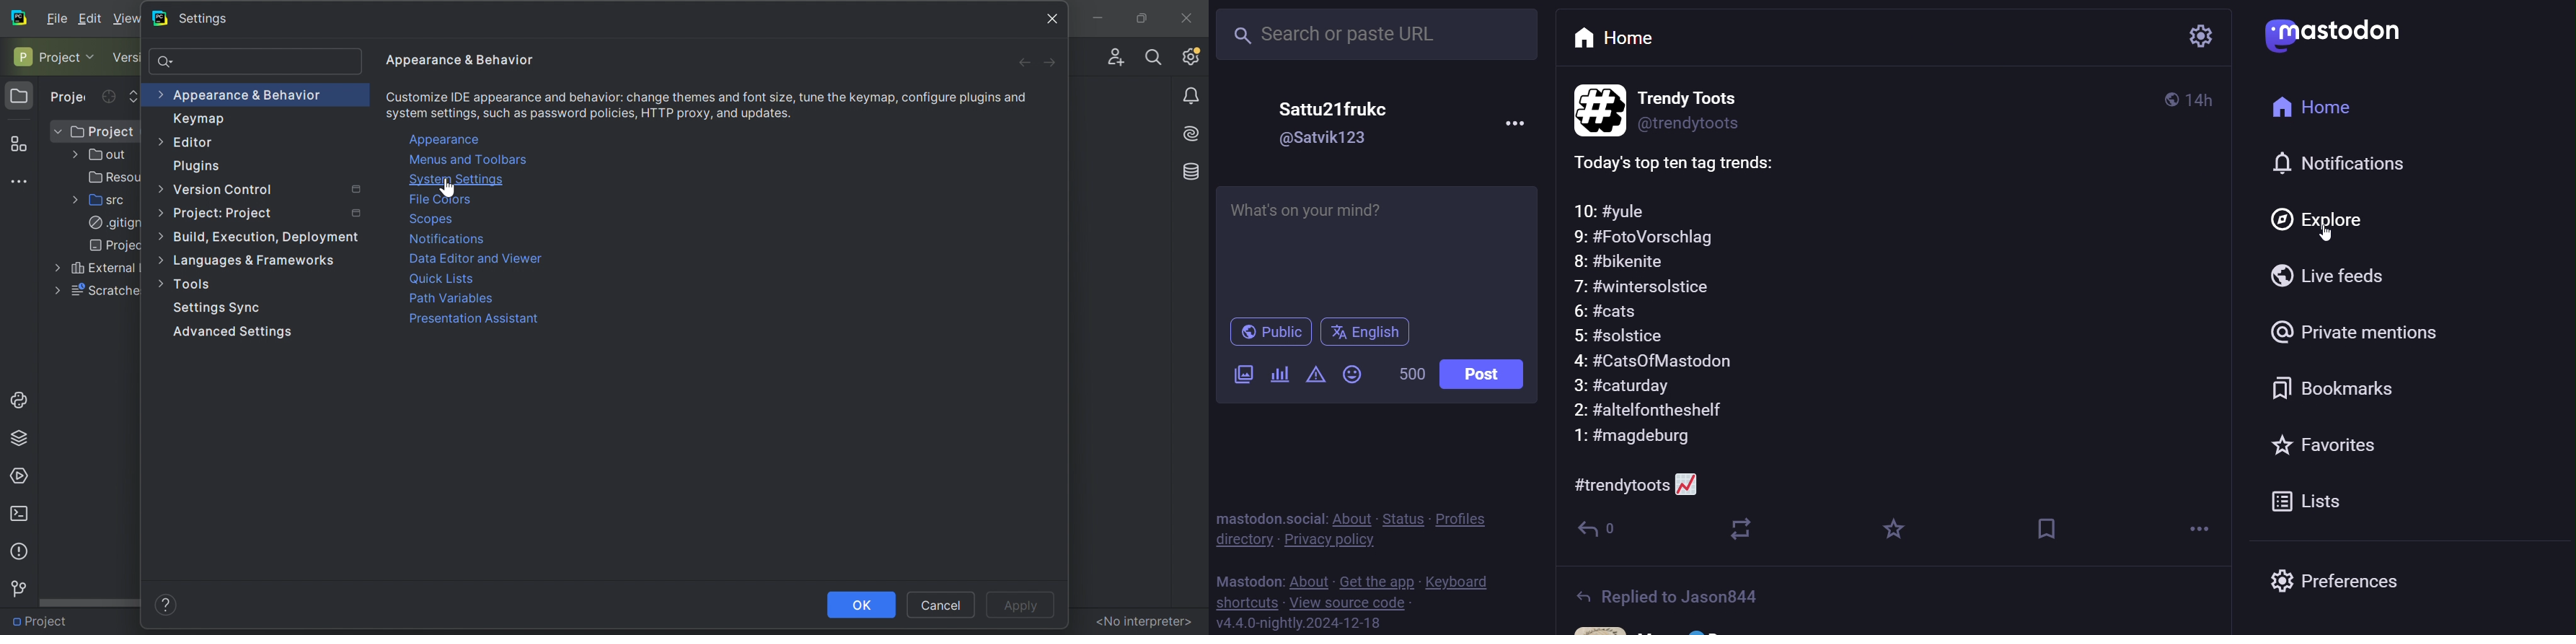 The width and height of the screenshot is (2576, 644). What do you see at coordinates (1460, 581) in the screenshot?
I see `keyboard` at bounding box center [1460, 581].